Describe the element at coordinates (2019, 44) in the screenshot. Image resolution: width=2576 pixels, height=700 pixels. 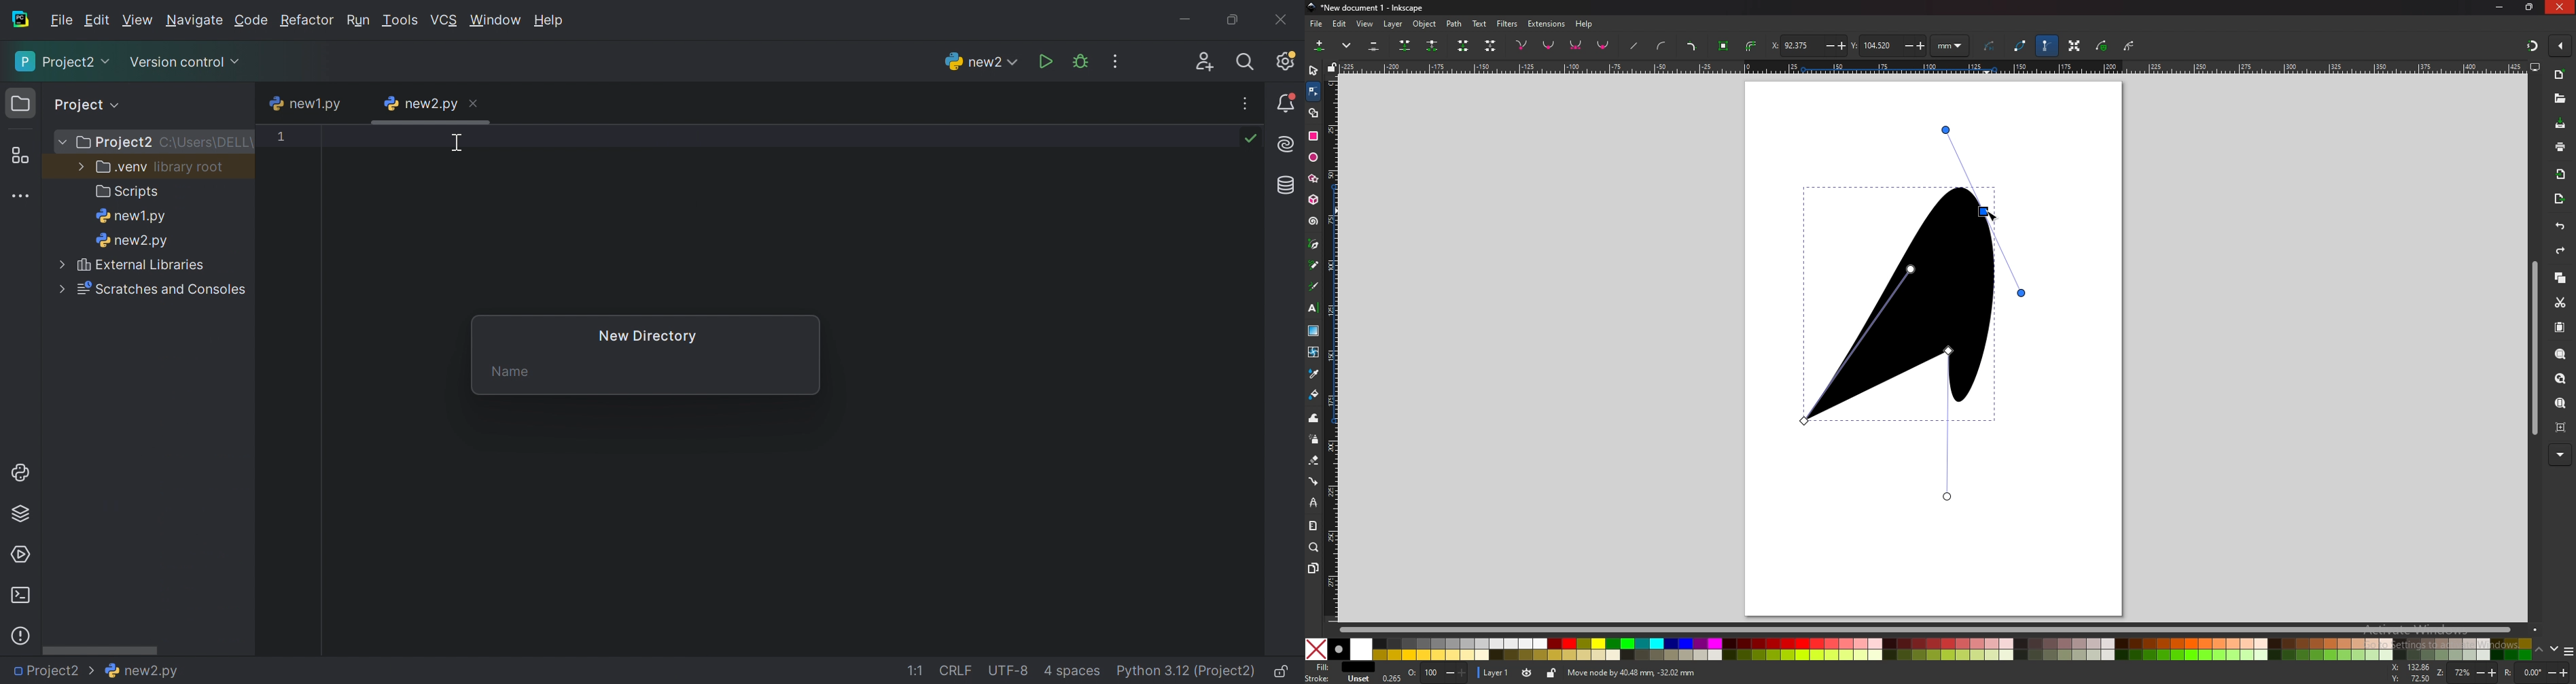
I see `path outline` at that location.